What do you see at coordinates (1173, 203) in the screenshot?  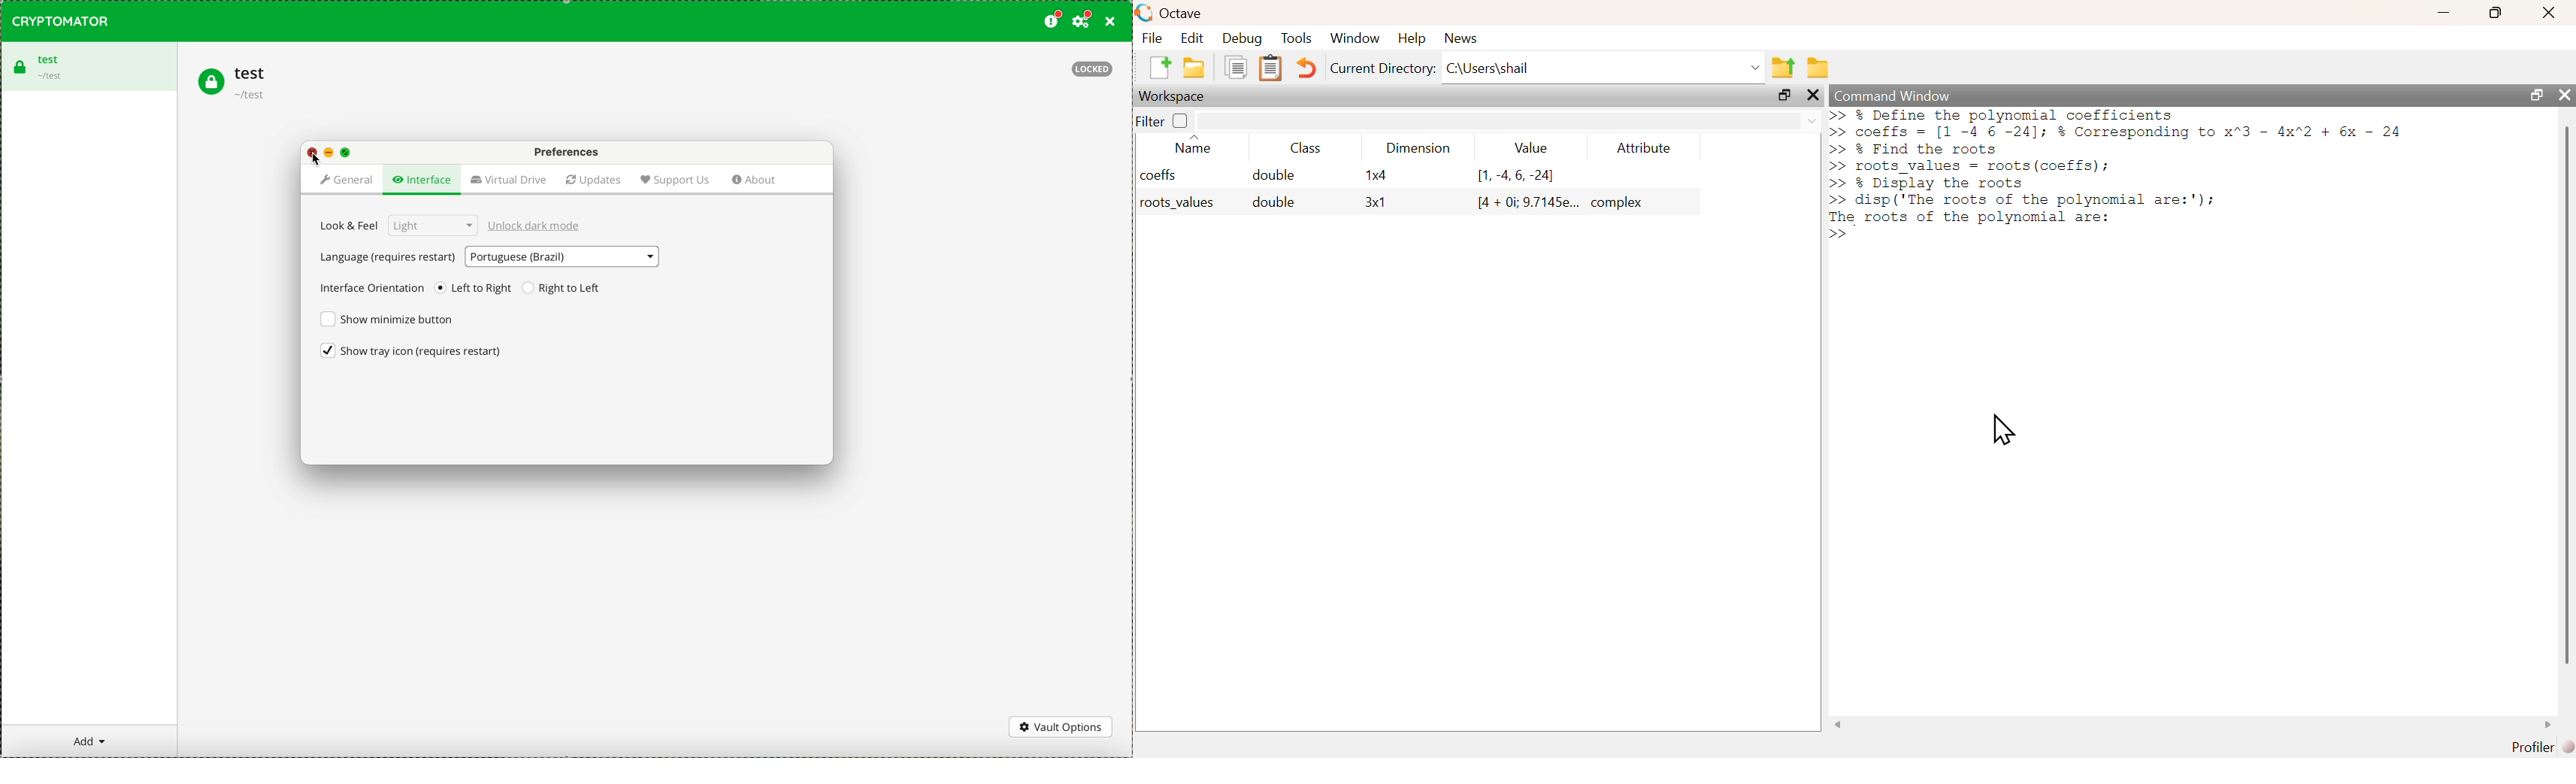 I see `roots values` at bounding box center [1173, 203].